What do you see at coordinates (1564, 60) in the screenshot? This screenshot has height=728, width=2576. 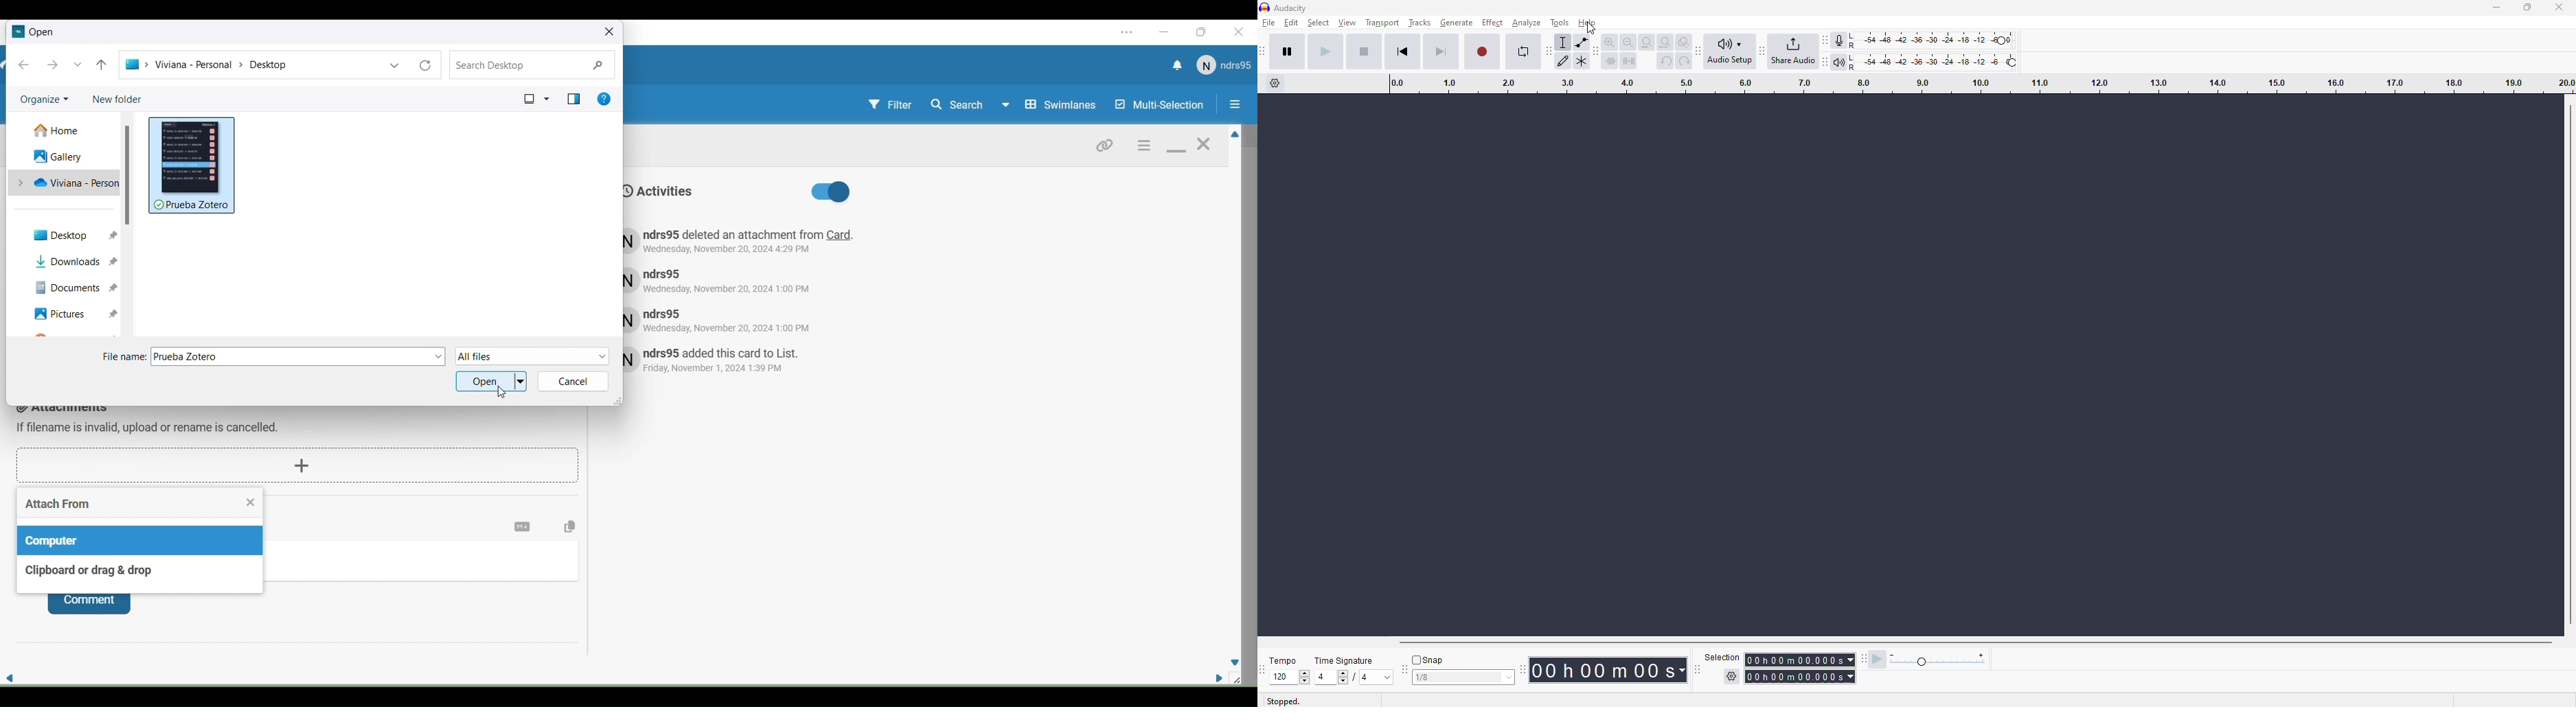 I see `draw tool` at bounding box center [1564, 60].